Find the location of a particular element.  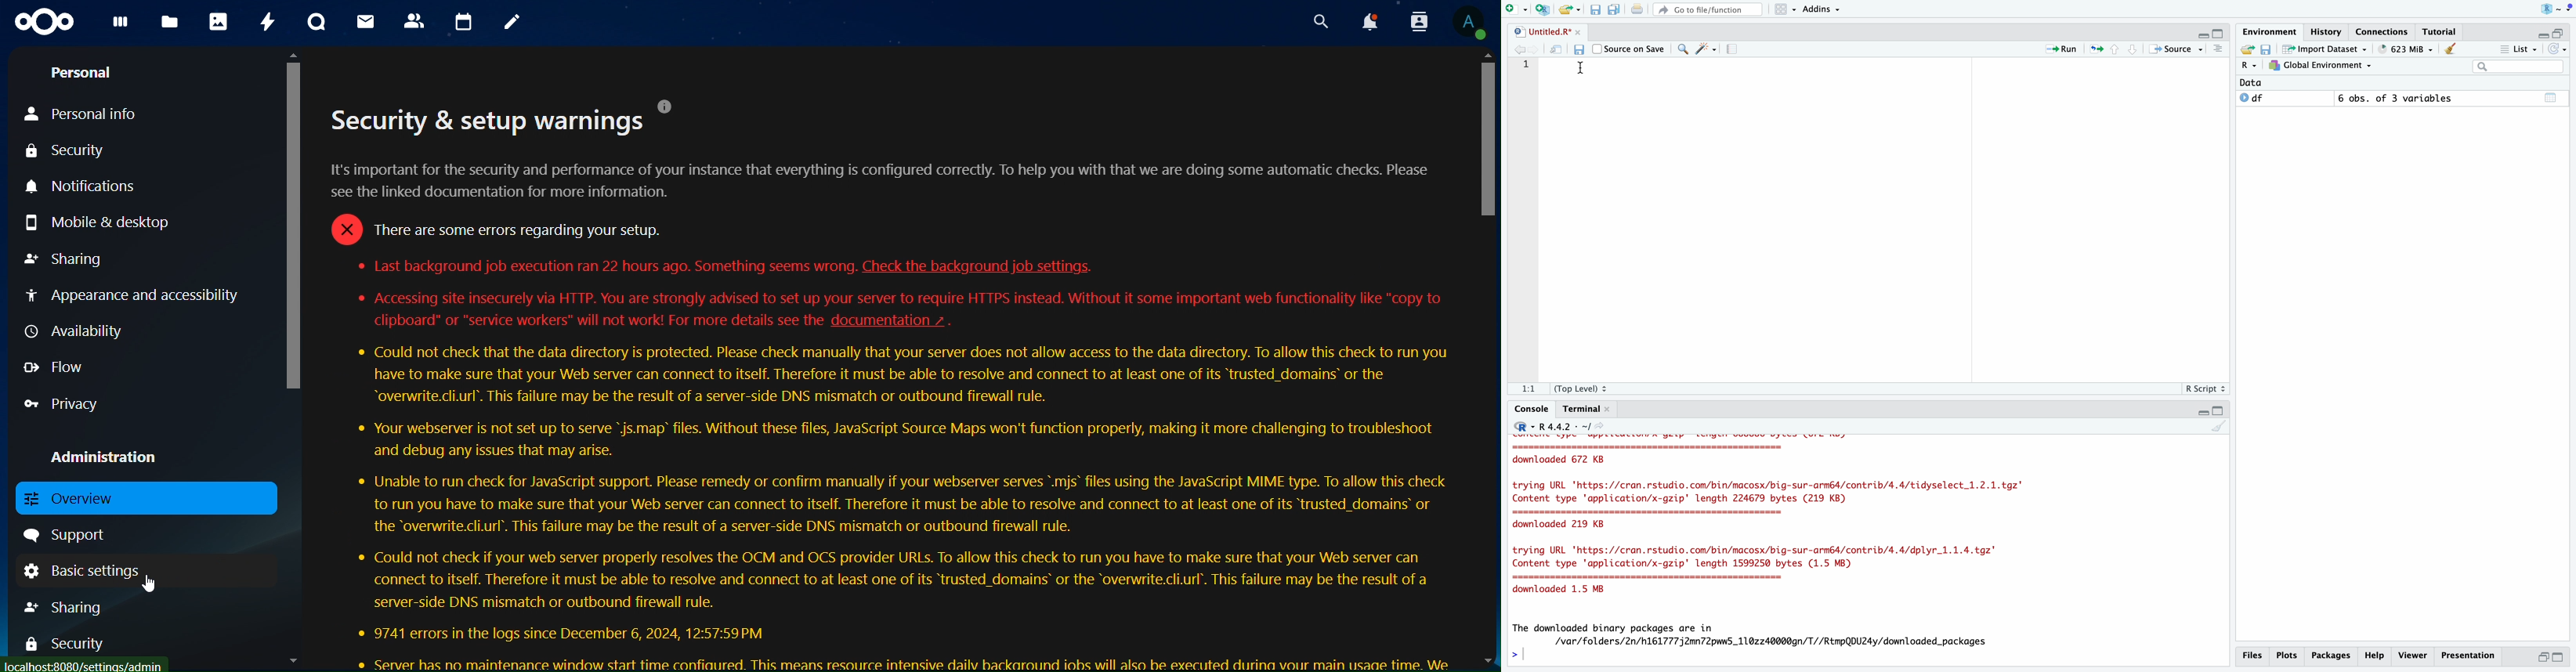

Help is located at coordinates (2376, 656).